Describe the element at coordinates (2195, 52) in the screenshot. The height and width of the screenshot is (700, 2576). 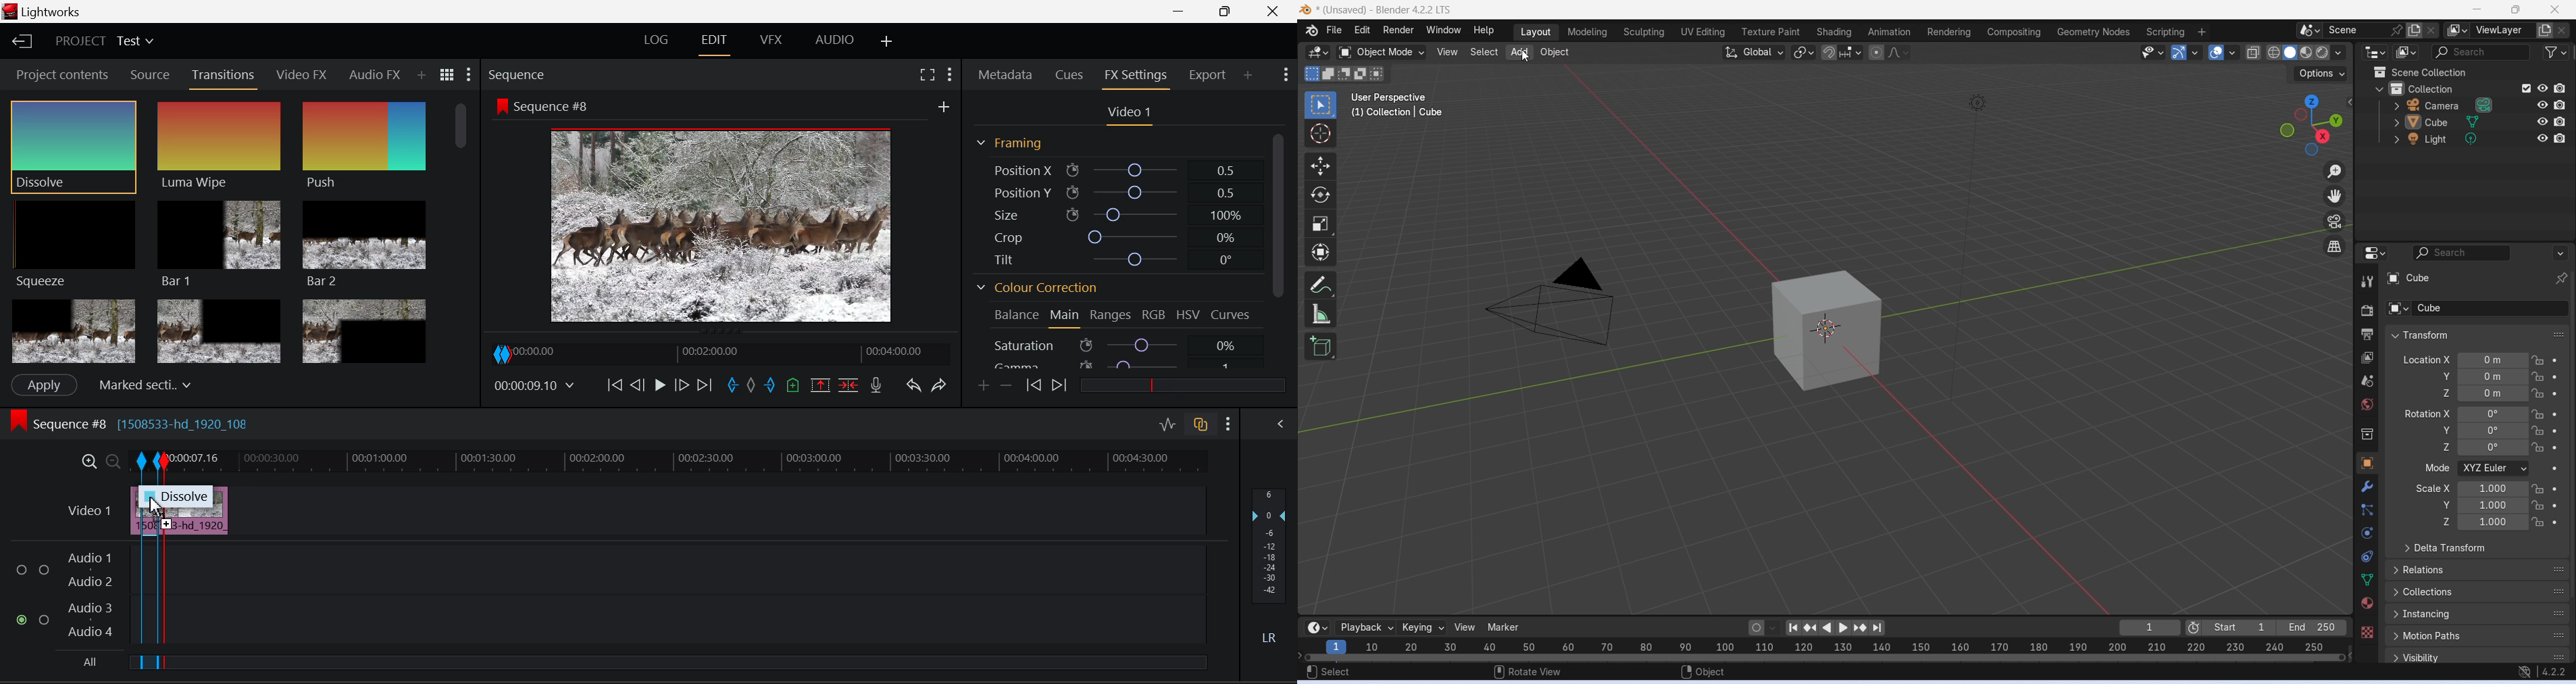
I see `gizmos` at that location.